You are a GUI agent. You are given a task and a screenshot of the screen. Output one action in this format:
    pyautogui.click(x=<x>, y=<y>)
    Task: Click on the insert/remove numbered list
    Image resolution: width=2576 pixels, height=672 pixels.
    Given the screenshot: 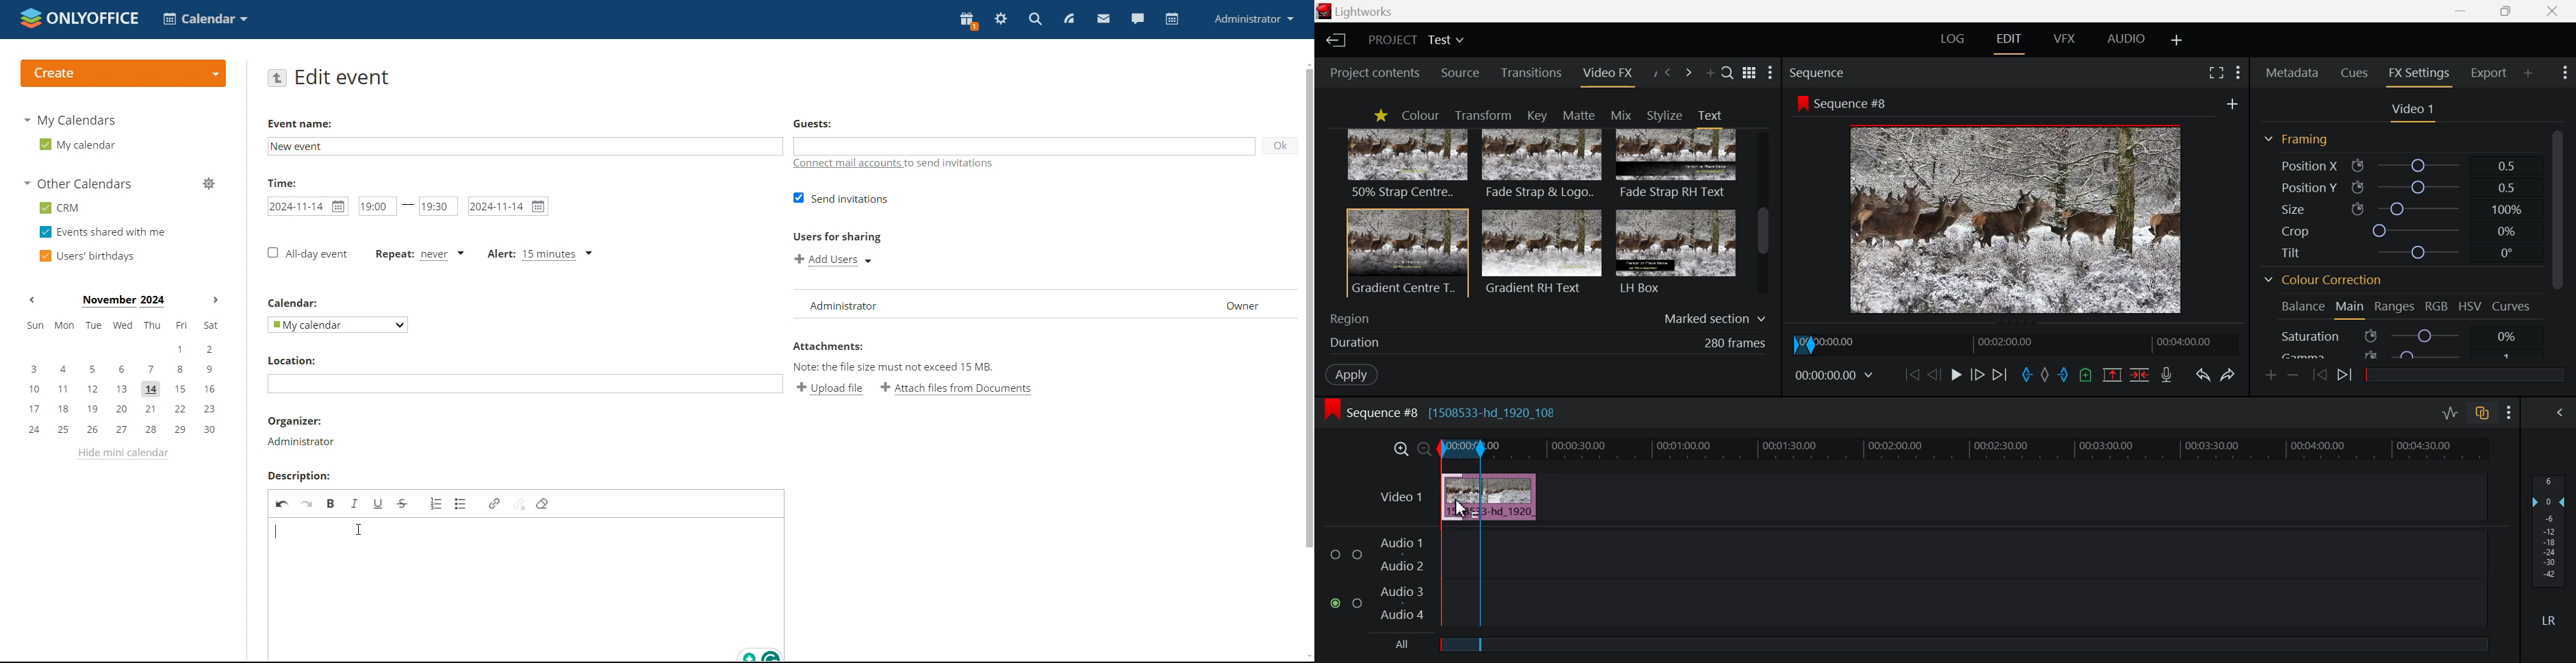 What is the action you would take?
    pyautogui.click(x=436, y=503)
    